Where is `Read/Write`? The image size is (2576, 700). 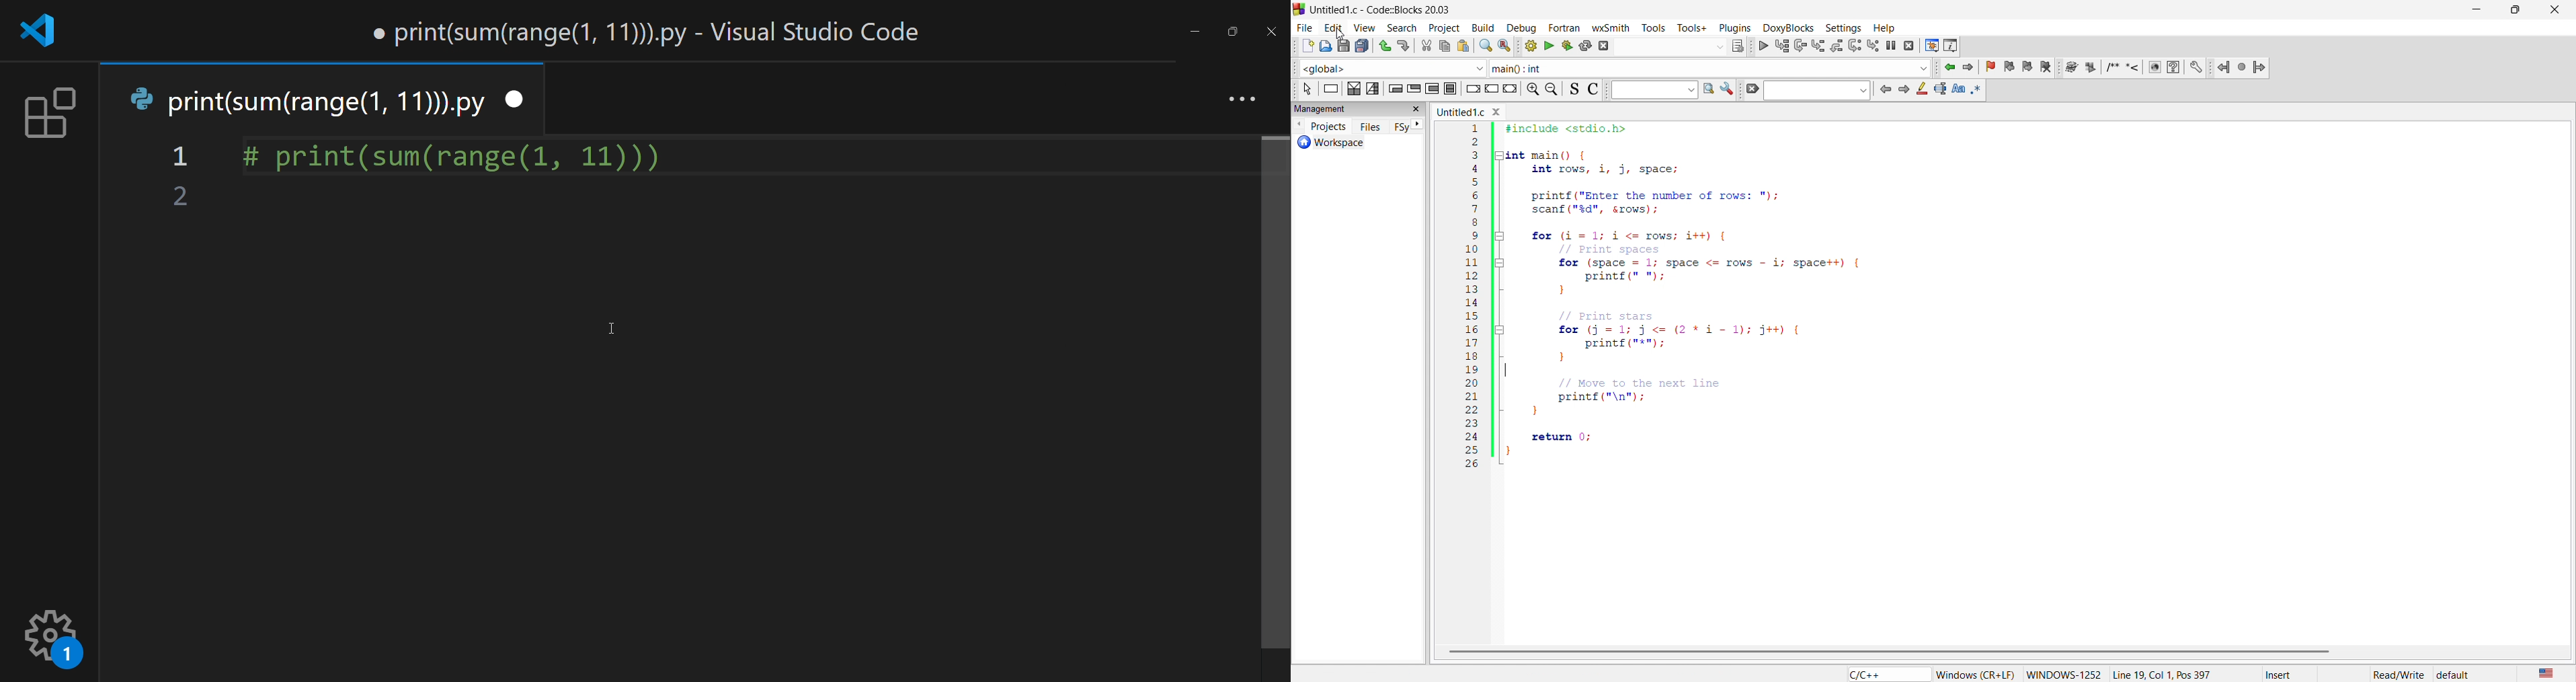
Read/Write is located at coordinates (2399, 673).